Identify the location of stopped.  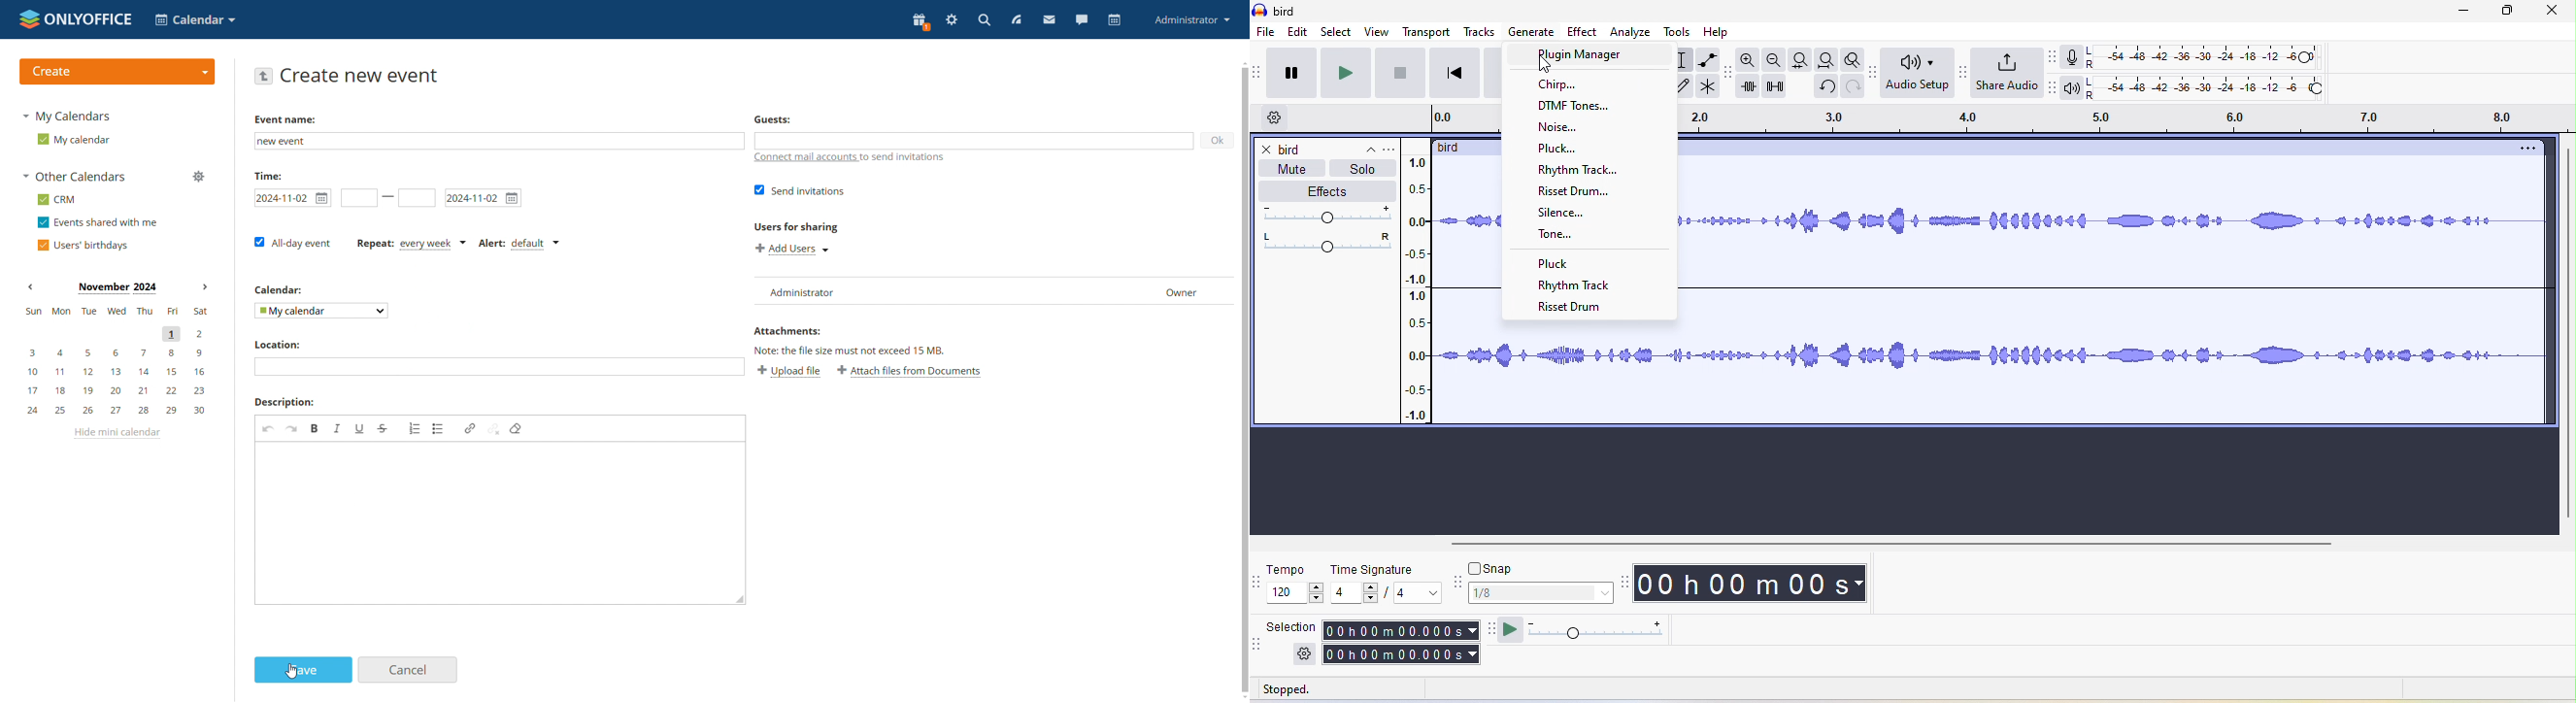
(1303, 690).